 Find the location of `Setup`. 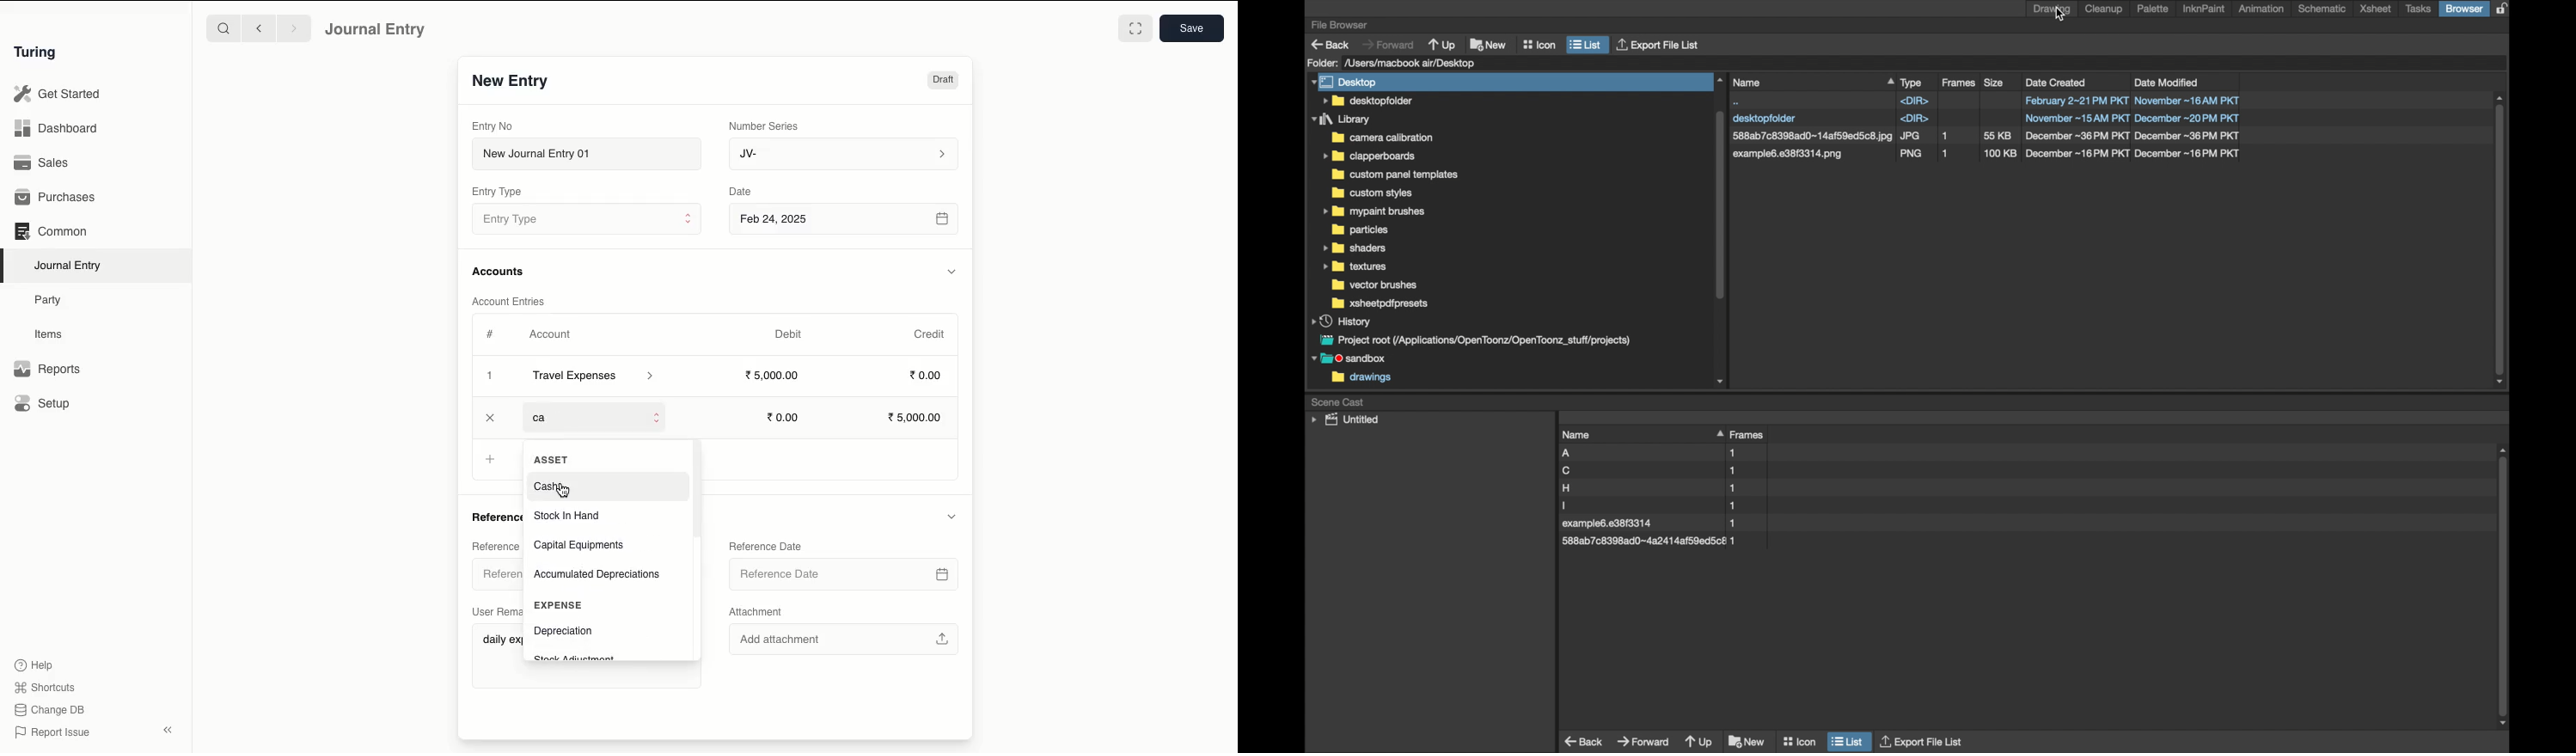

Setup is located at coordinates (43, 402).